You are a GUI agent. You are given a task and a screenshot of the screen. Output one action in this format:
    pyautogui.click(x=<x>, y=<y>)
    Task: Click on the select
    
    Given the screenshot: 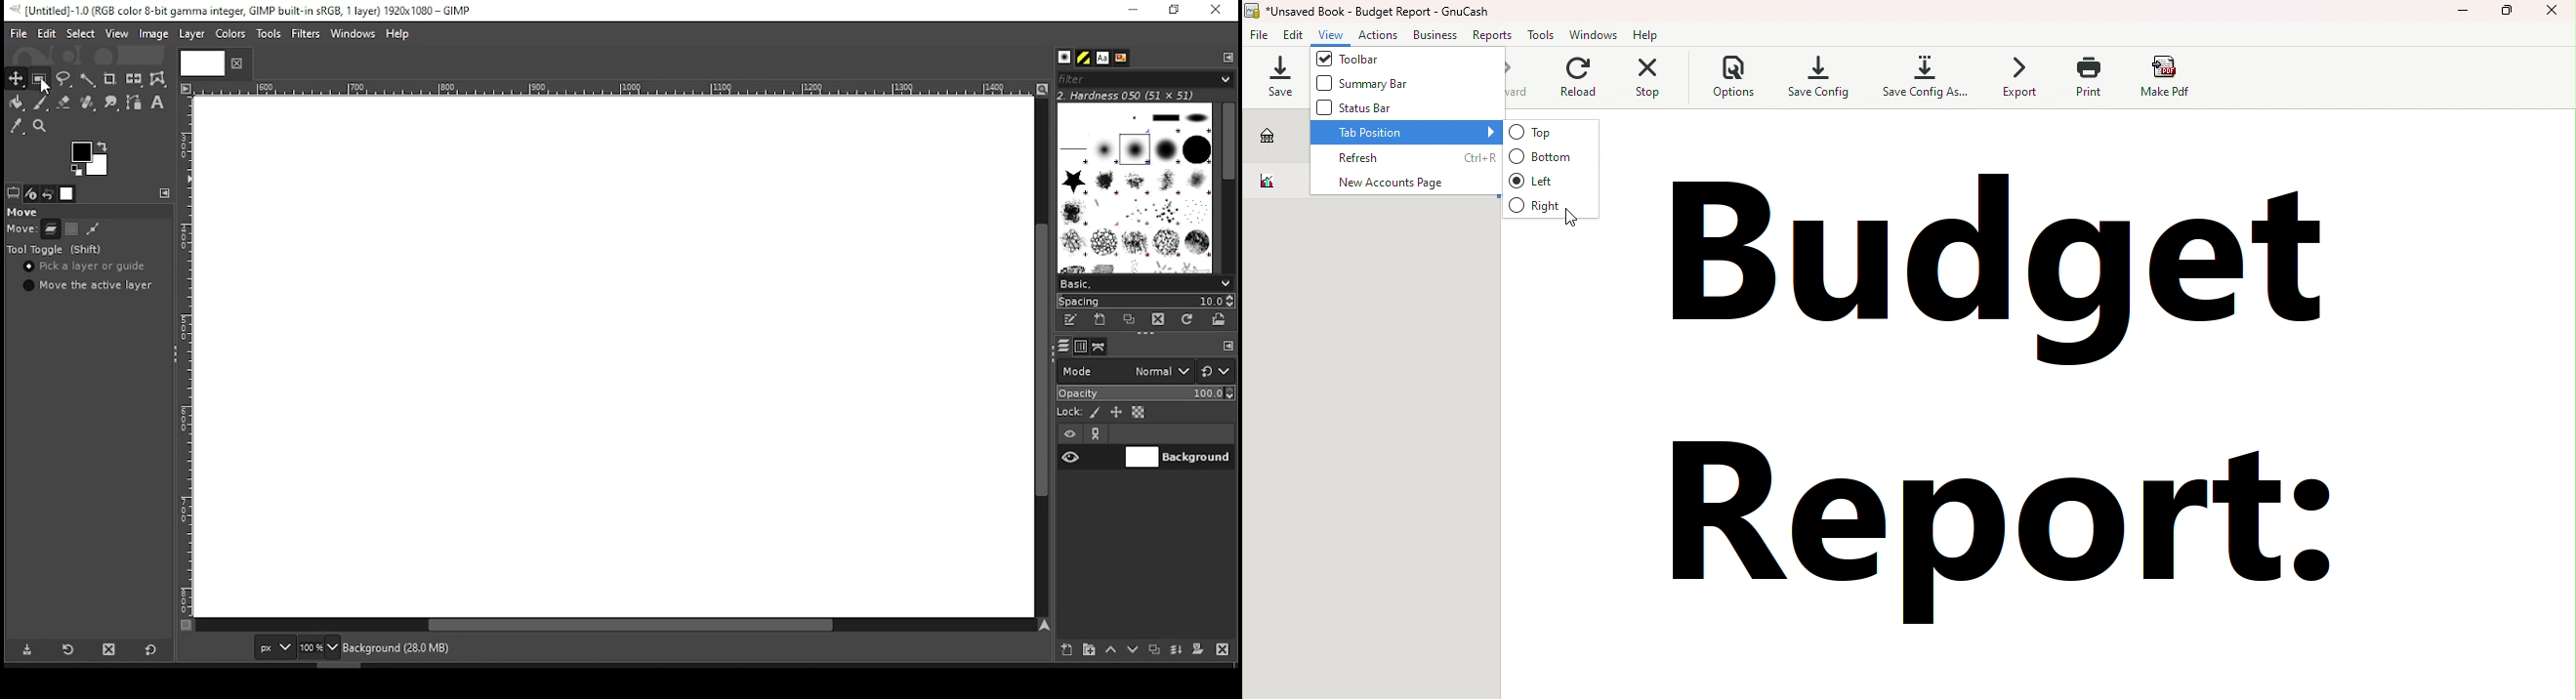 What is the action you would take?
    pyautogui.click(x=80, y=32)
    